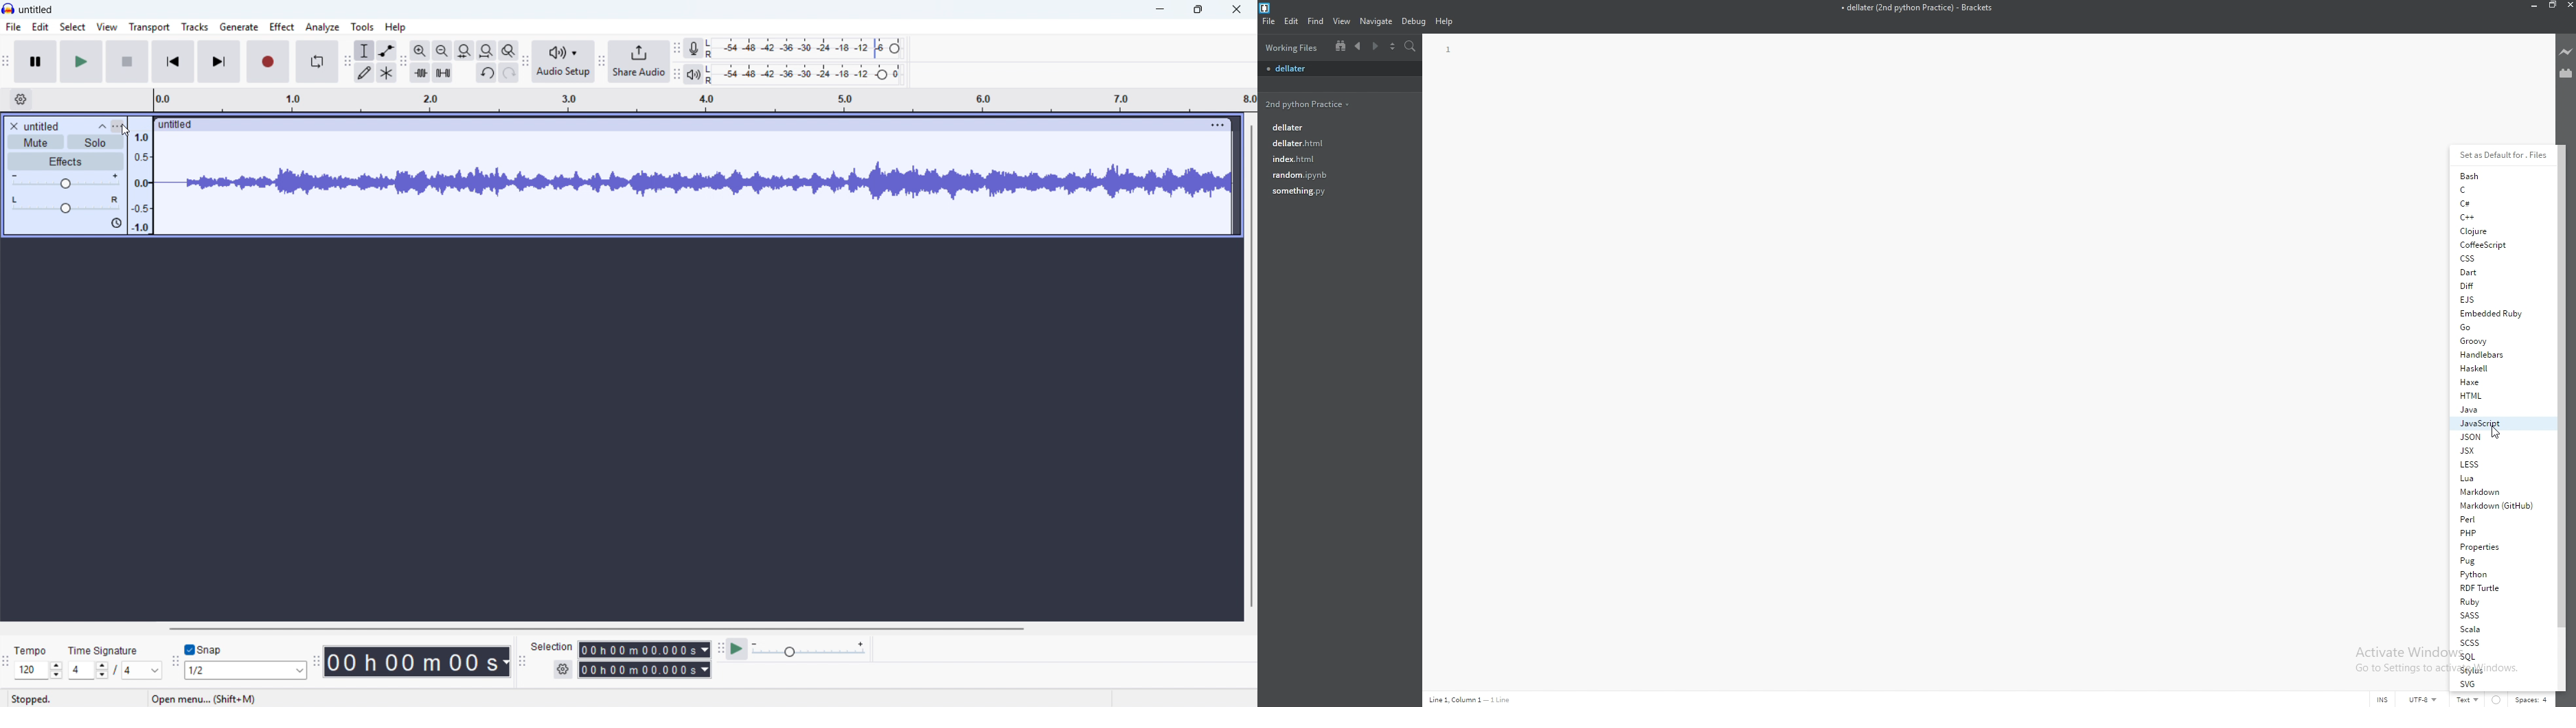  What do you see at coordinates (14, 28) in the screenshot?
I see `file ` at bounding box center [14, 28].